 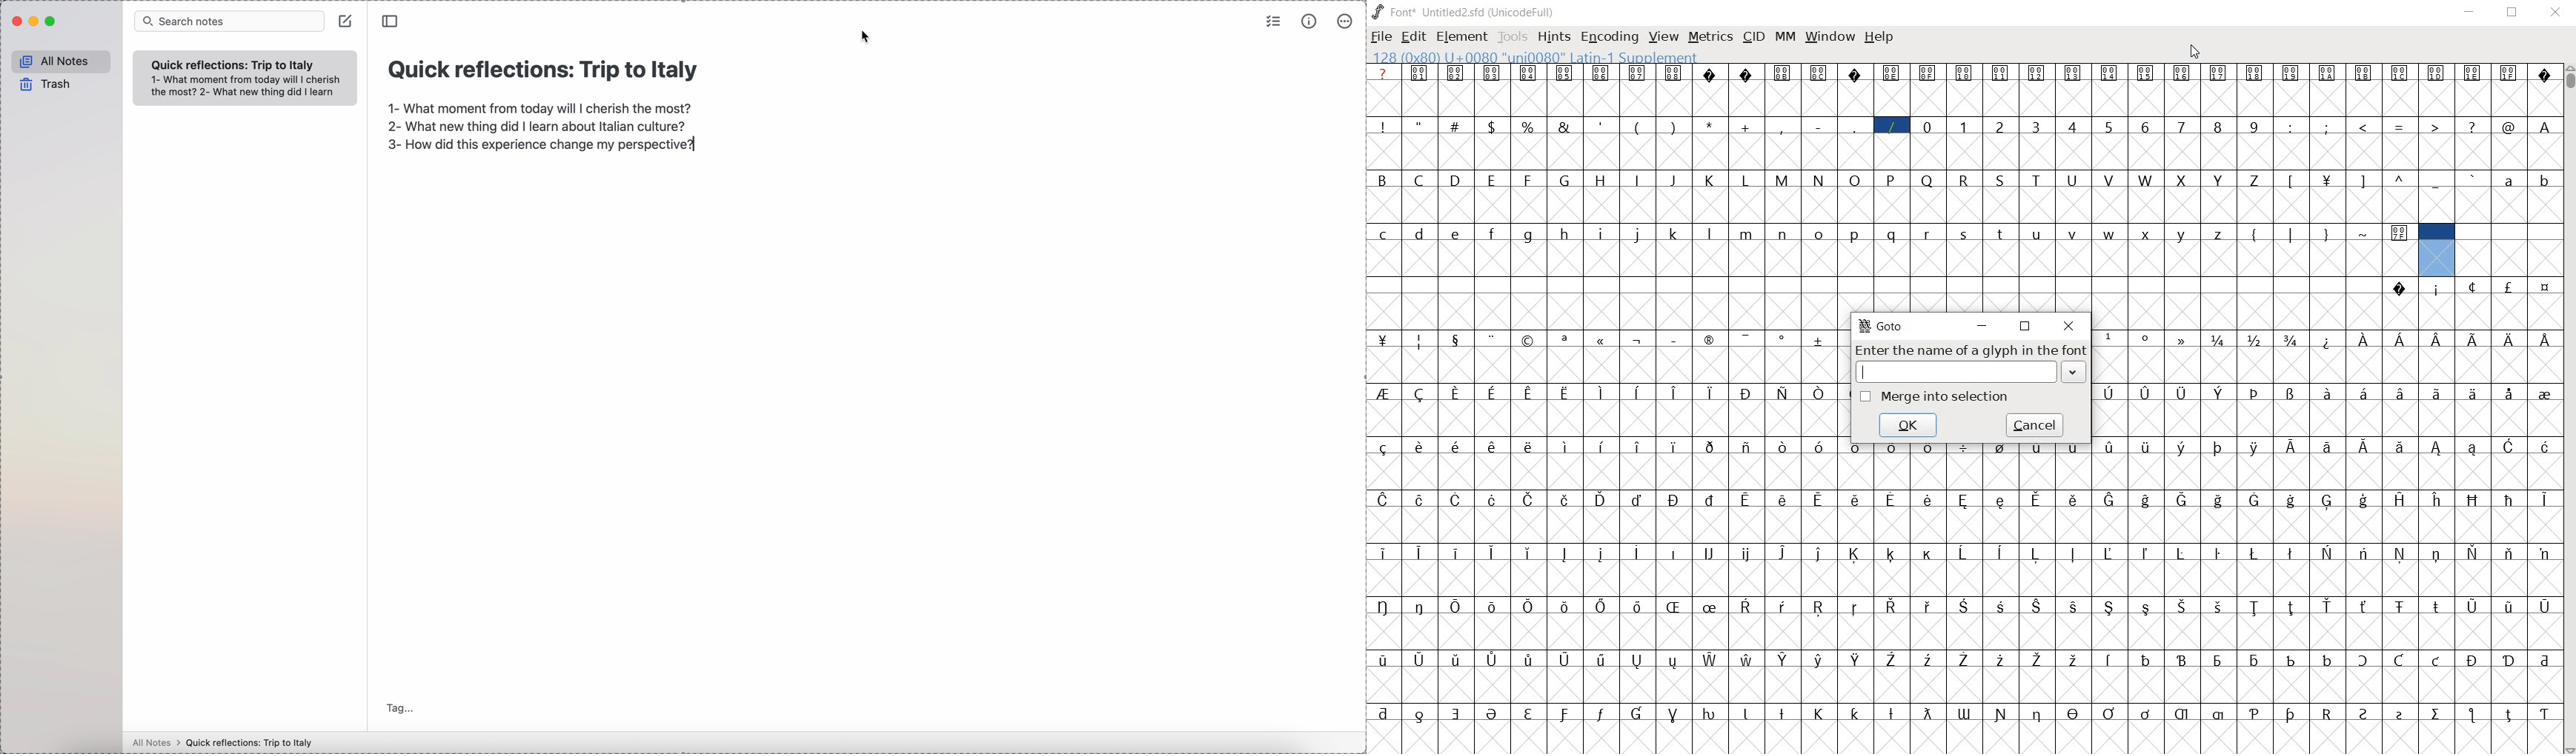 What do you see at coordinates (2291, 499) in the screenshot?
I see `Symbol` at bounding box center [2291, 499].